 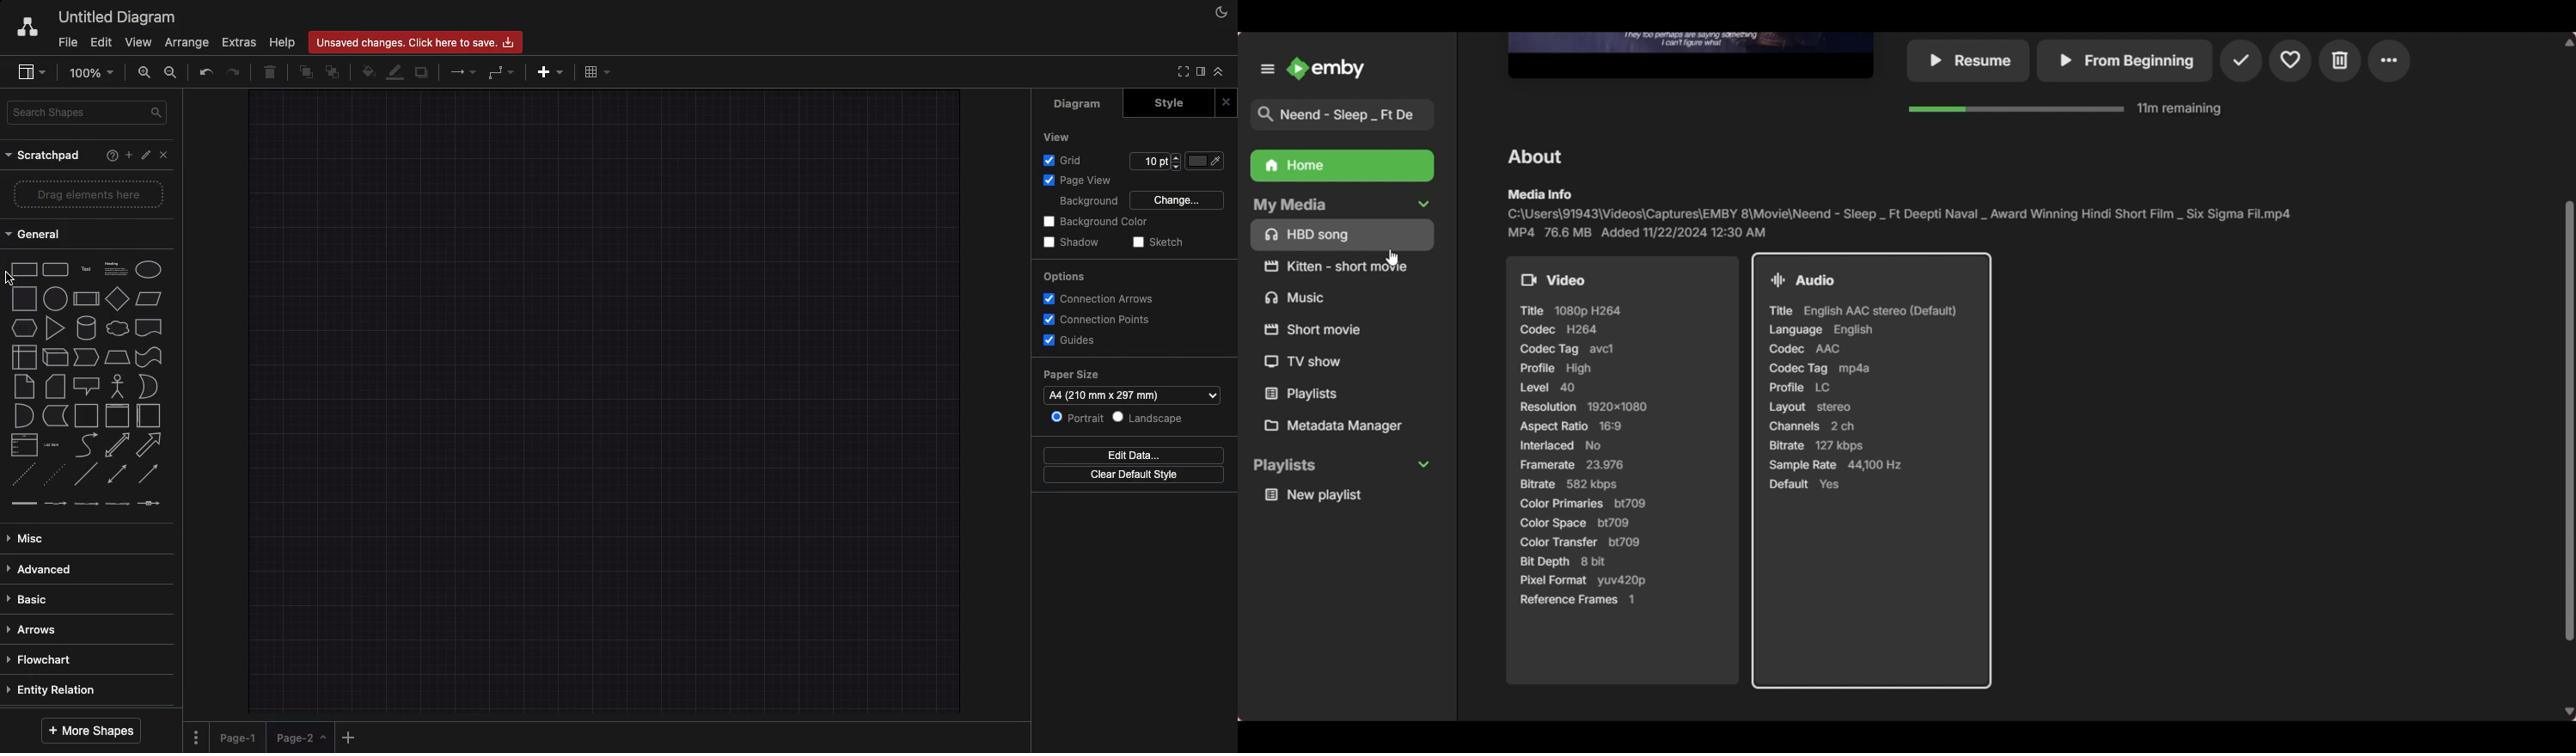 What do you see at coordinates (1098, 320) in the screenshot?
I see `Connection points` at bounding box center [1098, 320].